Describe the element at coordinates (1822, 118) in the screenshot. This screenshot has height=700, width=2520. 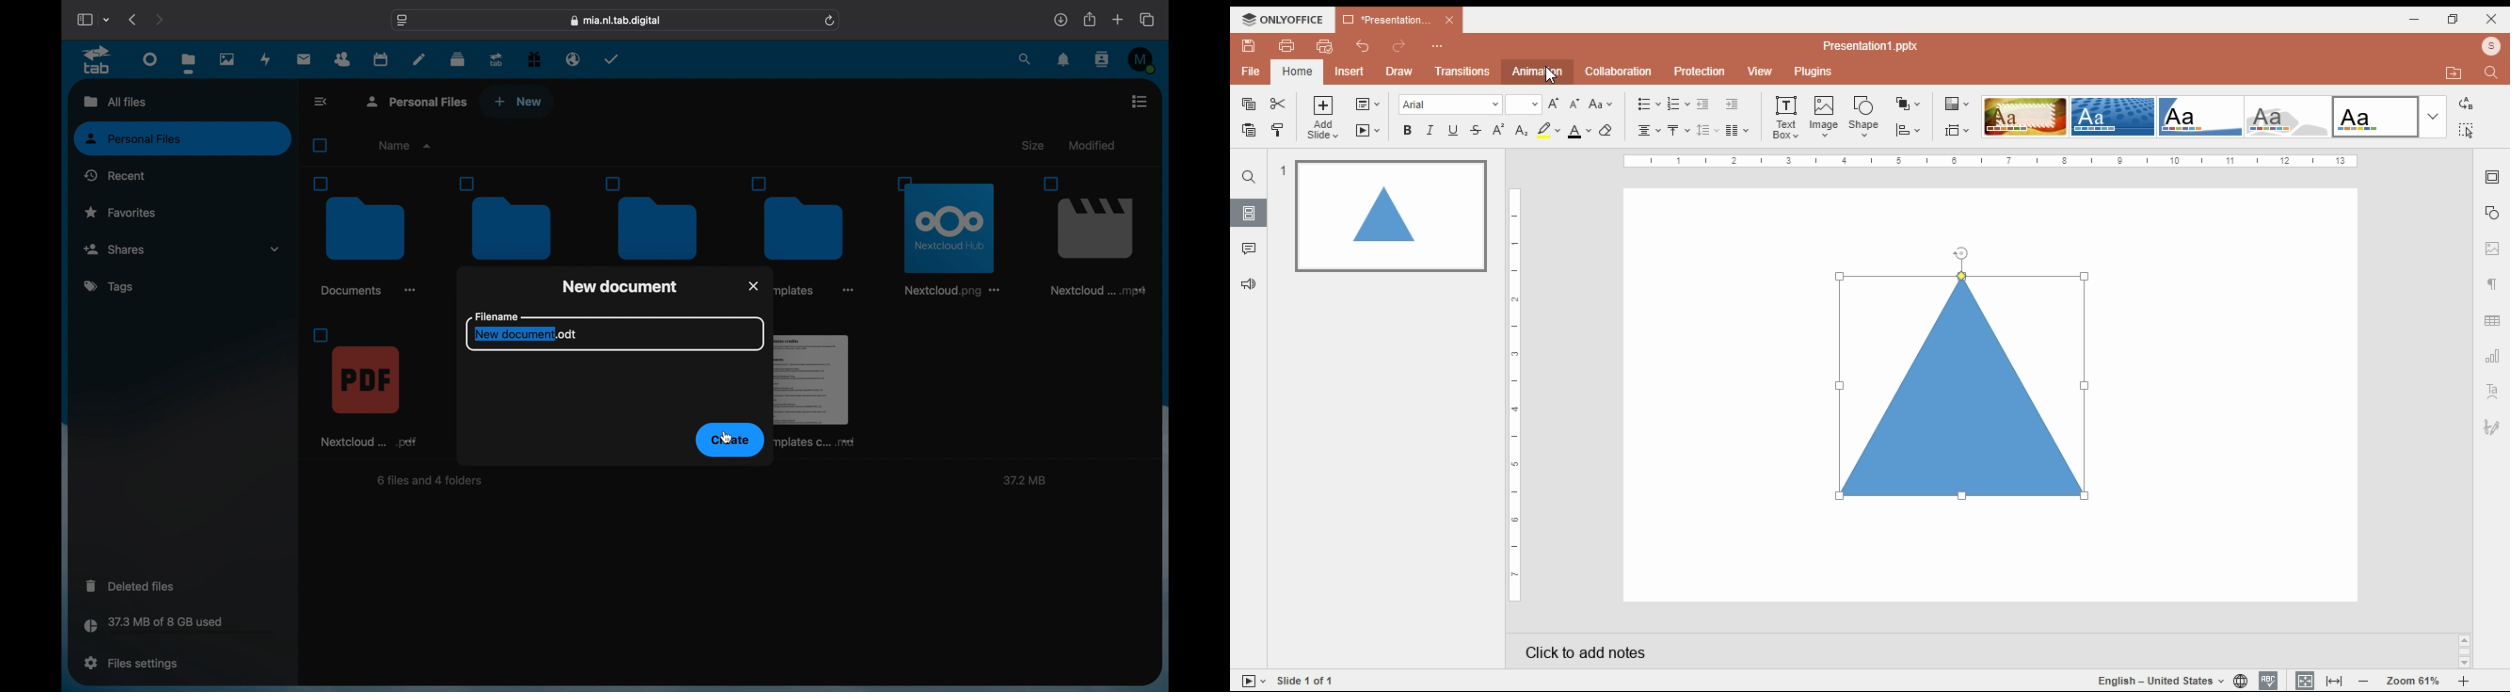
I see `insert image` at that location.